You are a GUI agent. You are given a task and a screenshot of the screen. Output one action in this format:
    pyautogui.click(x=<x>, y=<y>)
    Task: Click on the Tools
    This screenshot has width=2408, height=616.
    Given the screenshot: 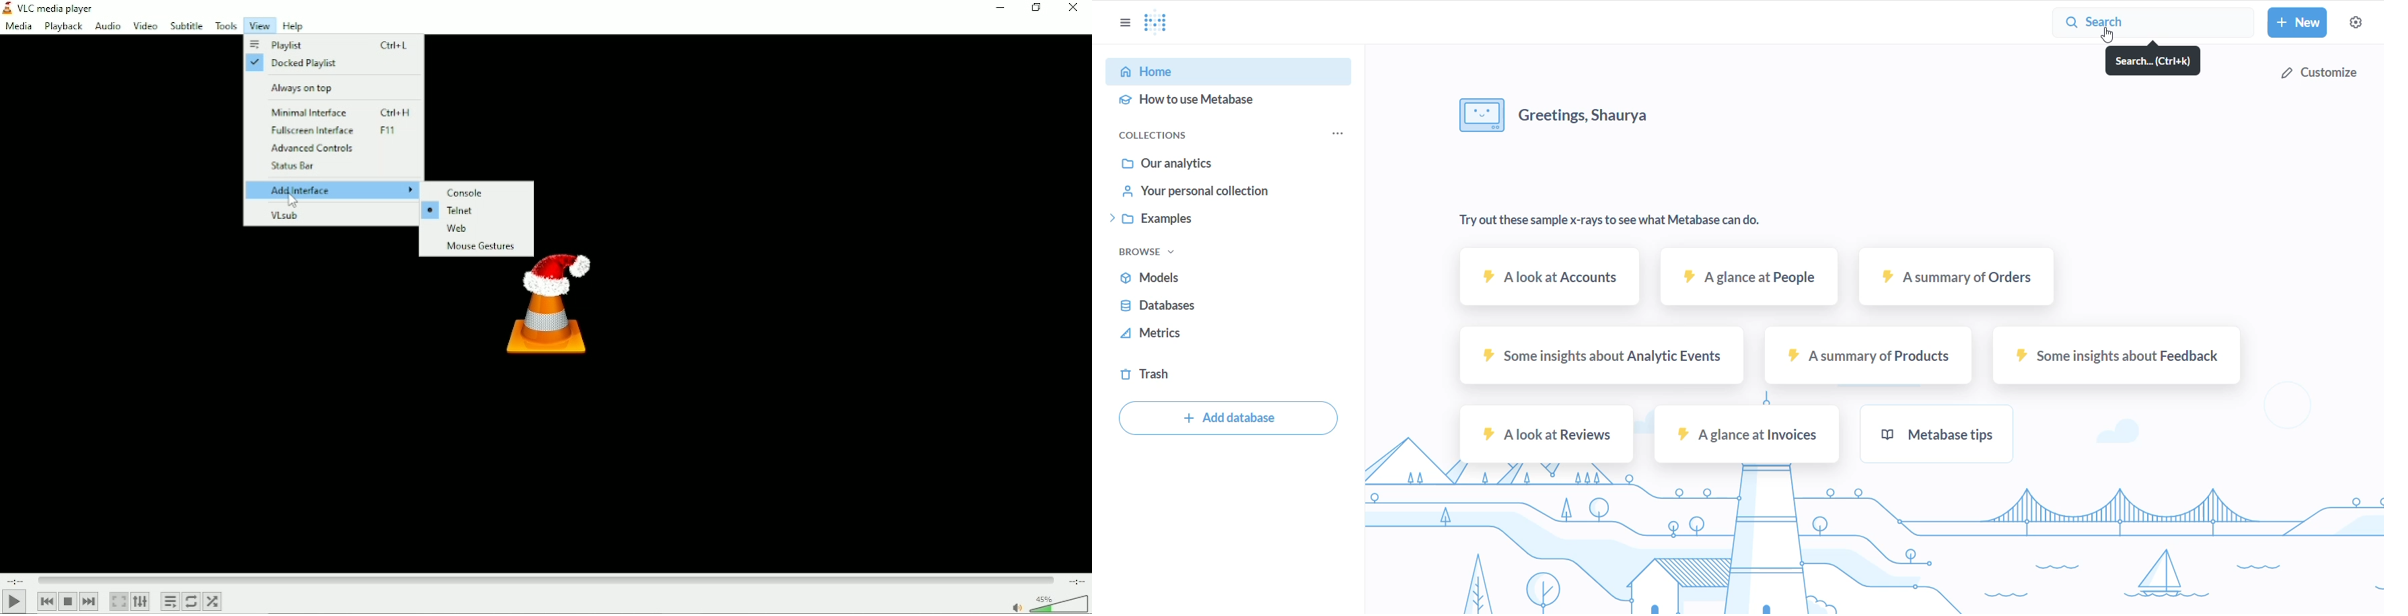 What is the action you would take?
    pyautogui.click(x=225, y=26)
    